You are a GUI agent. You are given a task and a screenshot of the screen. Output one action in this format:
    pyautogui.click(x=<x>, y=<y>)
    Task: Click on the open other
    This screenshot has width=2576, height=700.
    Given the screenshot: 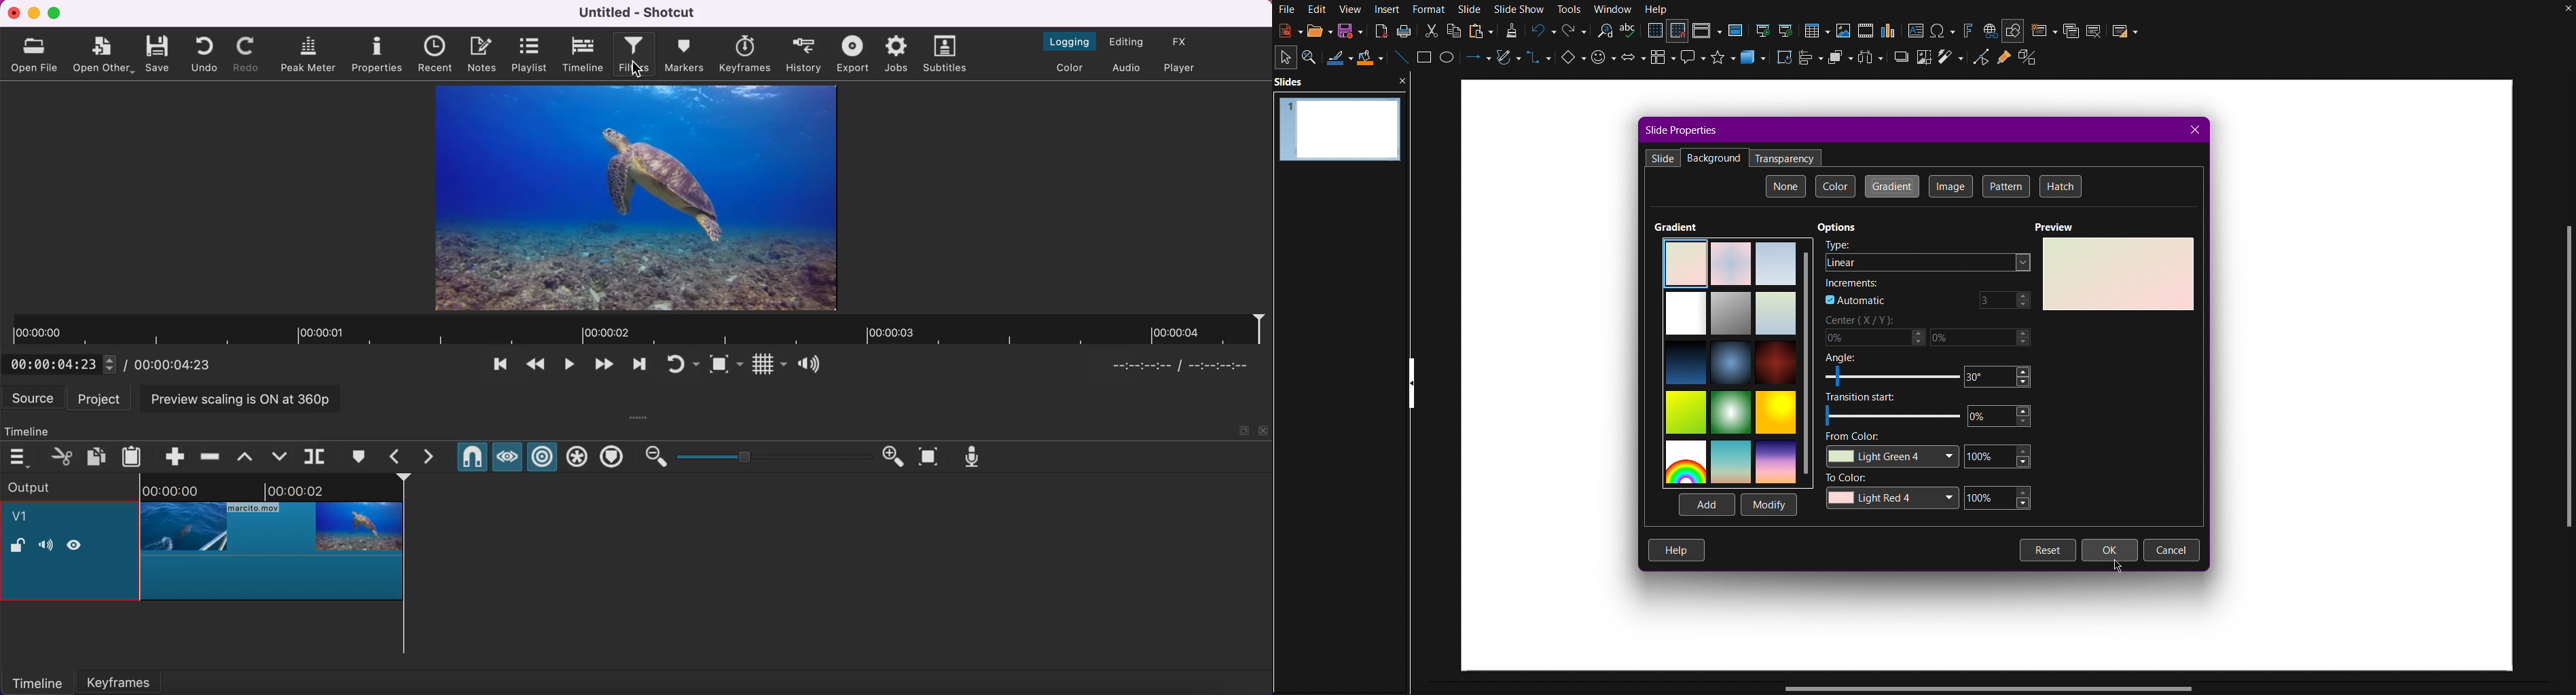 What is the action you would take?
    pyautogui.click(x=104, y=56)
    